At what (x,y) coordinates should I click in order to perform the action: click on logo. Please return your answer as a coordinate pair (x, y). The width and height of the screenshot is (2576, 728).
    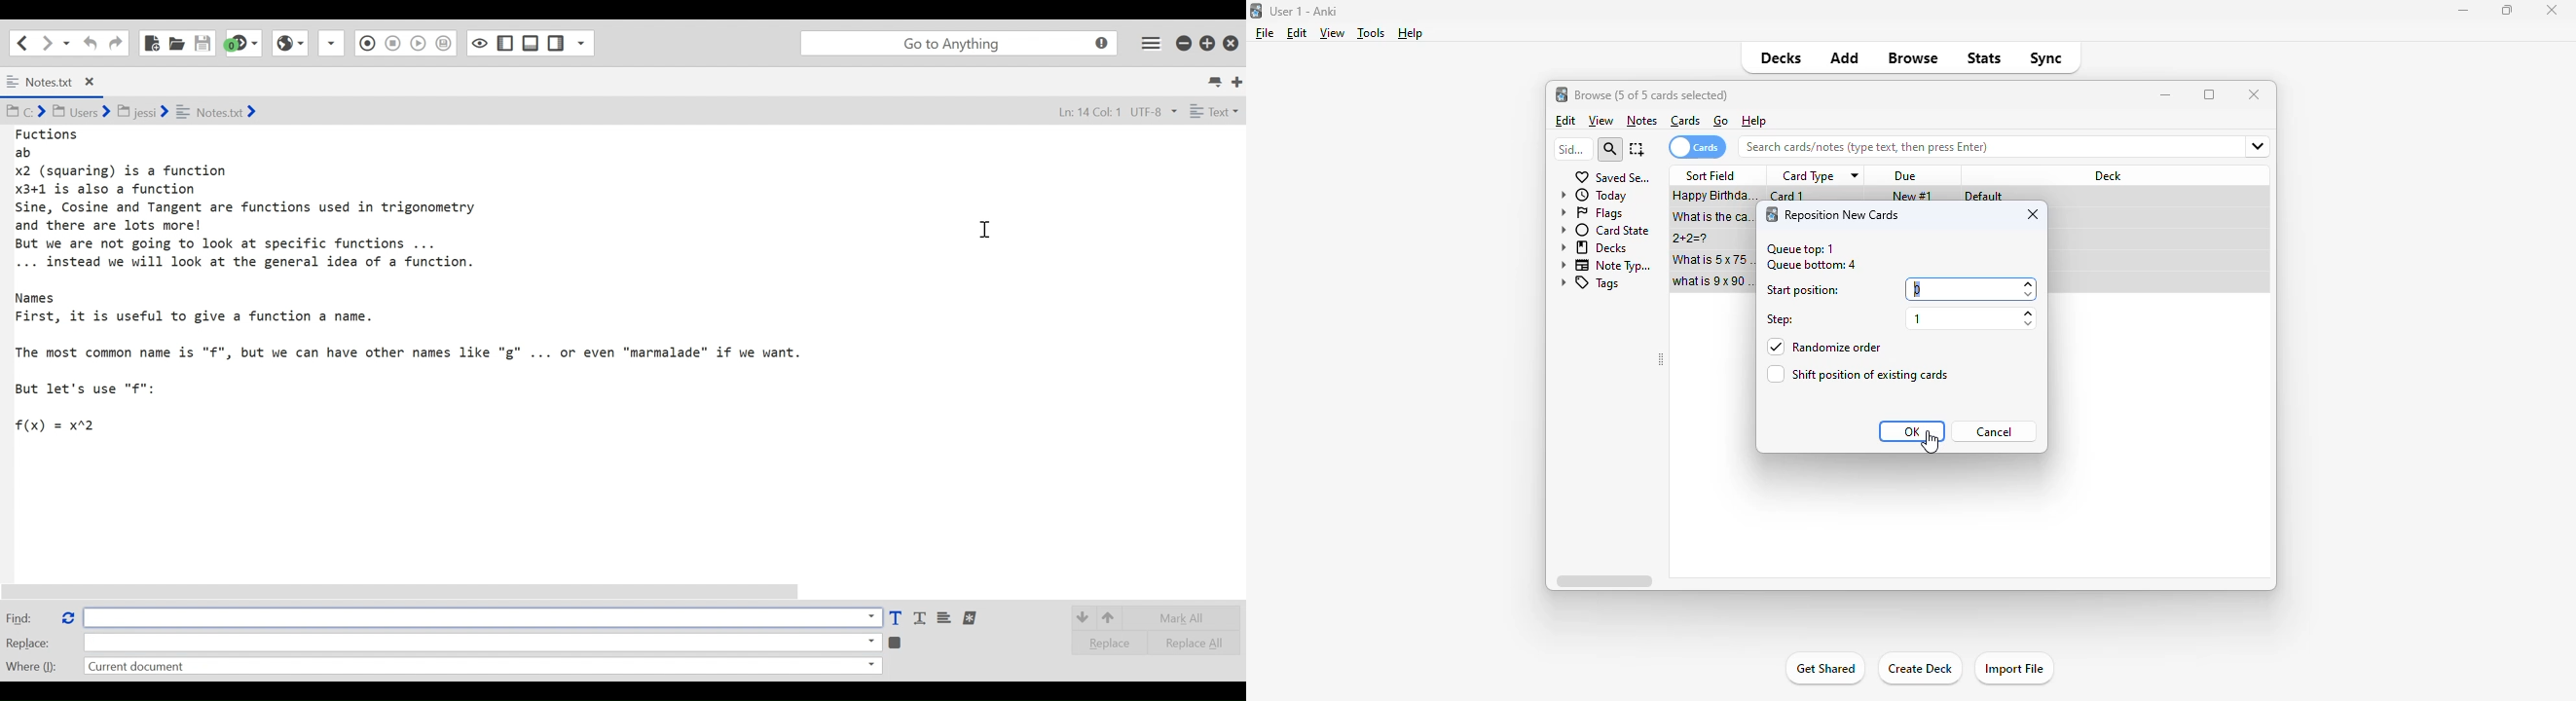
    Looking at the image, I should click on (1561, 94).